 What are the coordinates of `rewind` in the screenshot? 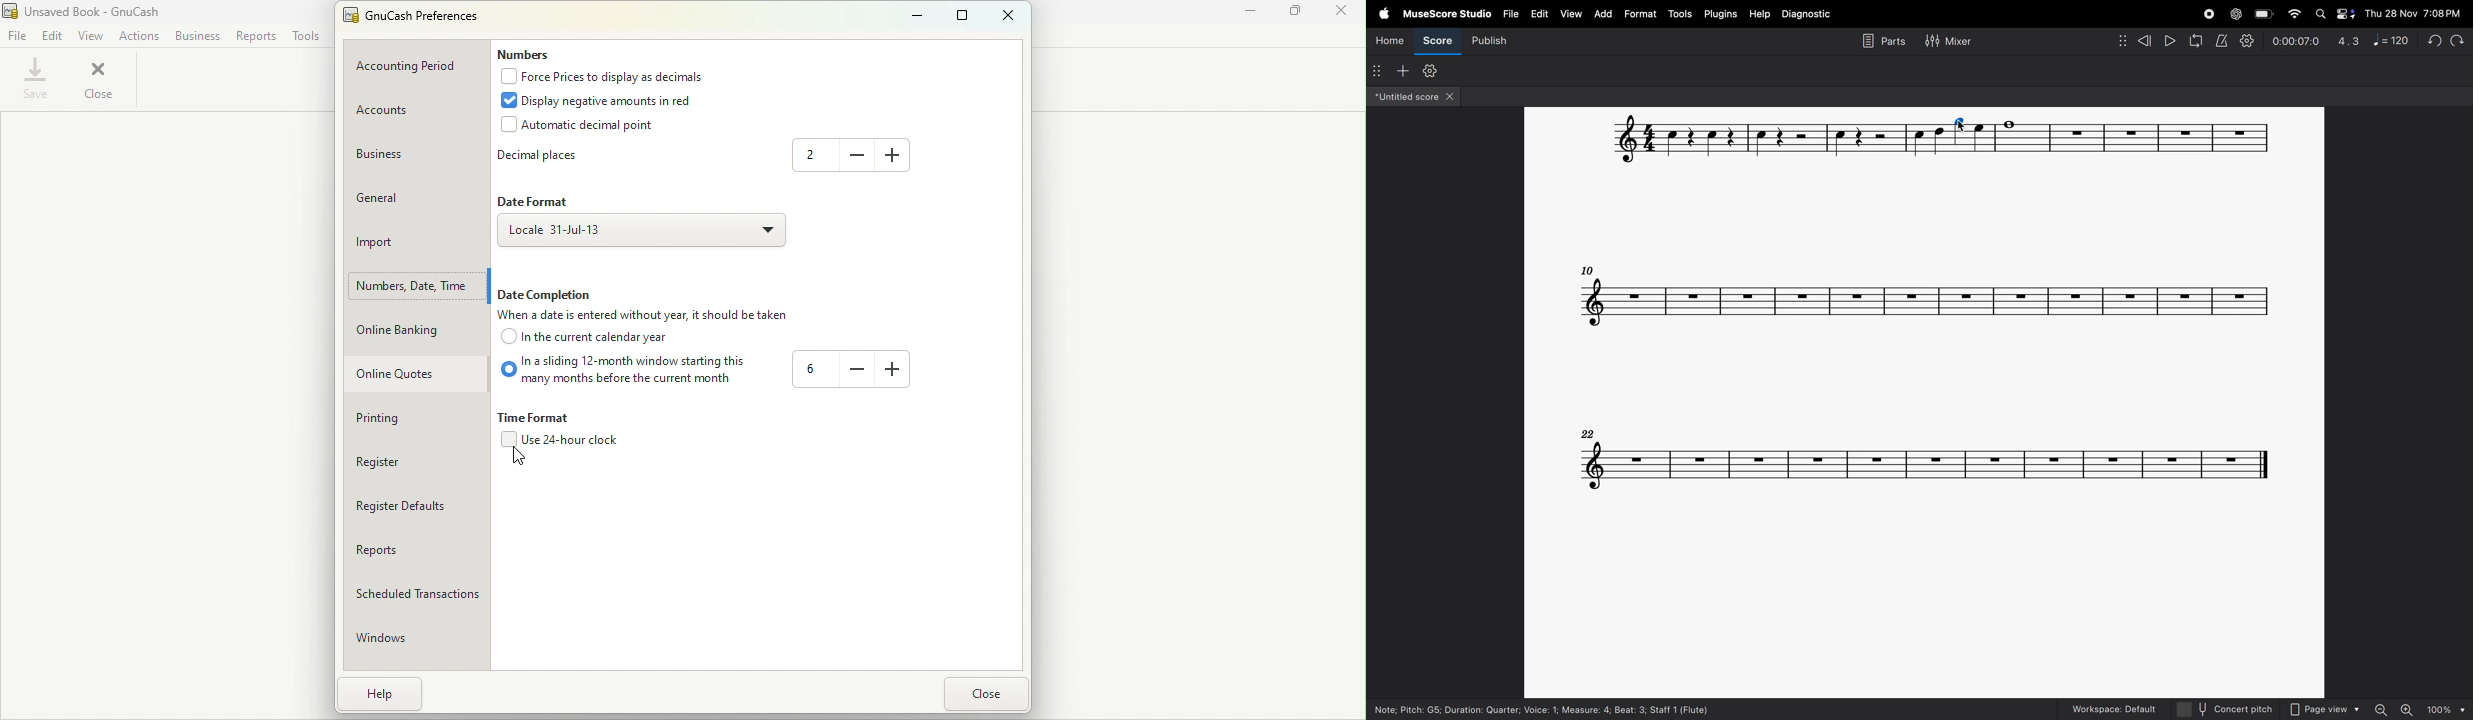 It's located at (2132, 40).